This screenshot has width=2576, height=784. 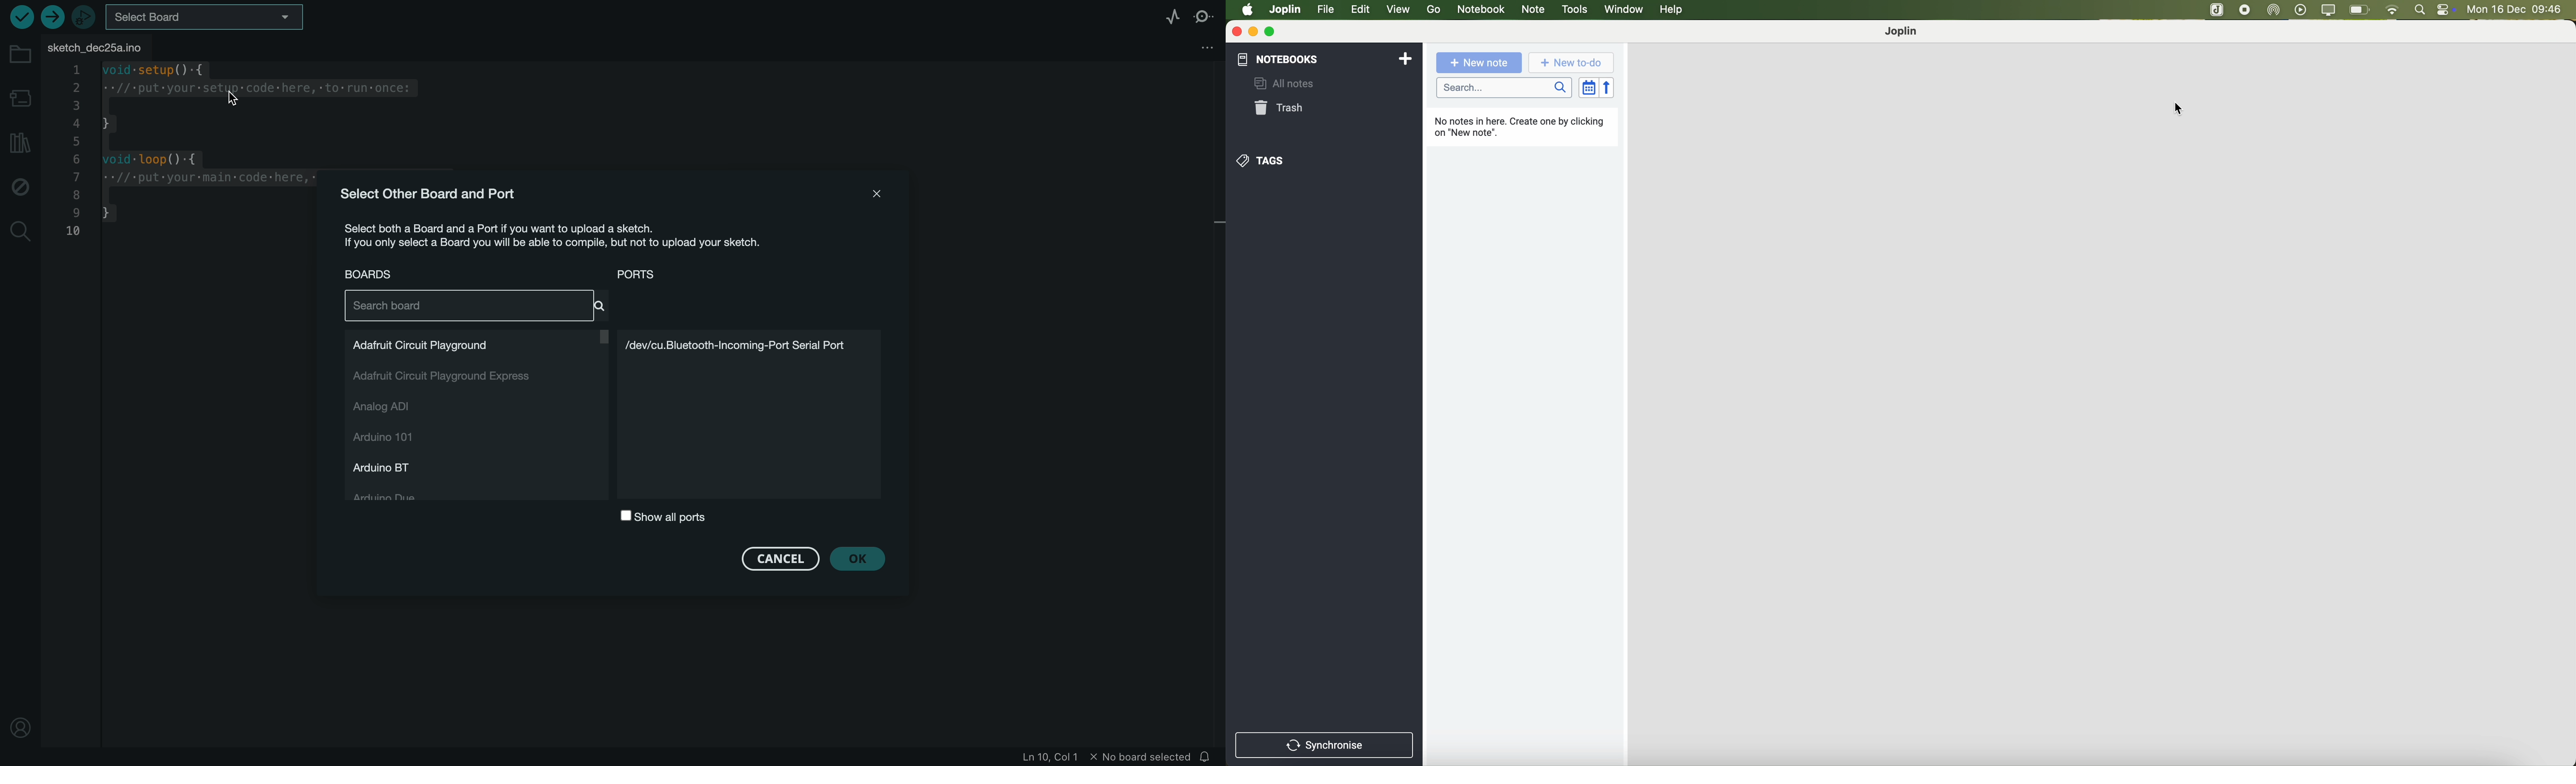 I want to click on reverse sort order, so click(x=1606, y=87).